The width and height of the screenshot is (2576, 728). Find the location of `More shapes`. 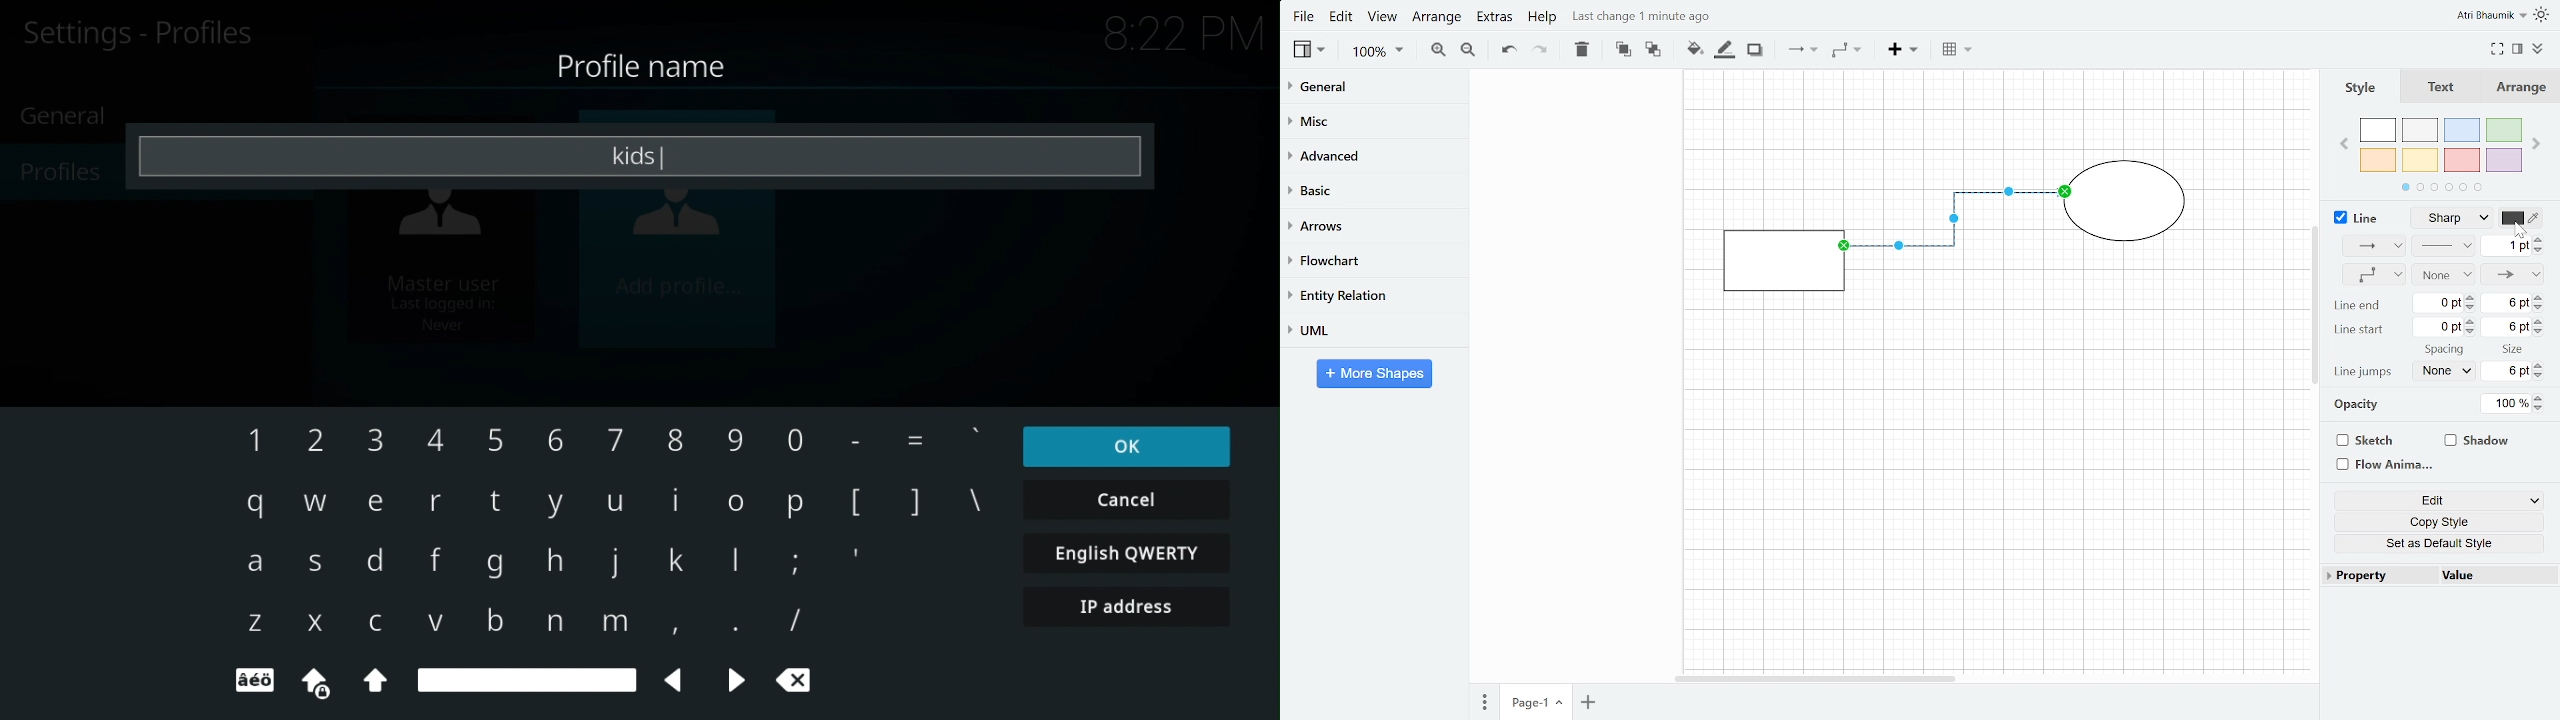

More shapes is located at coordinates (1376, 373).